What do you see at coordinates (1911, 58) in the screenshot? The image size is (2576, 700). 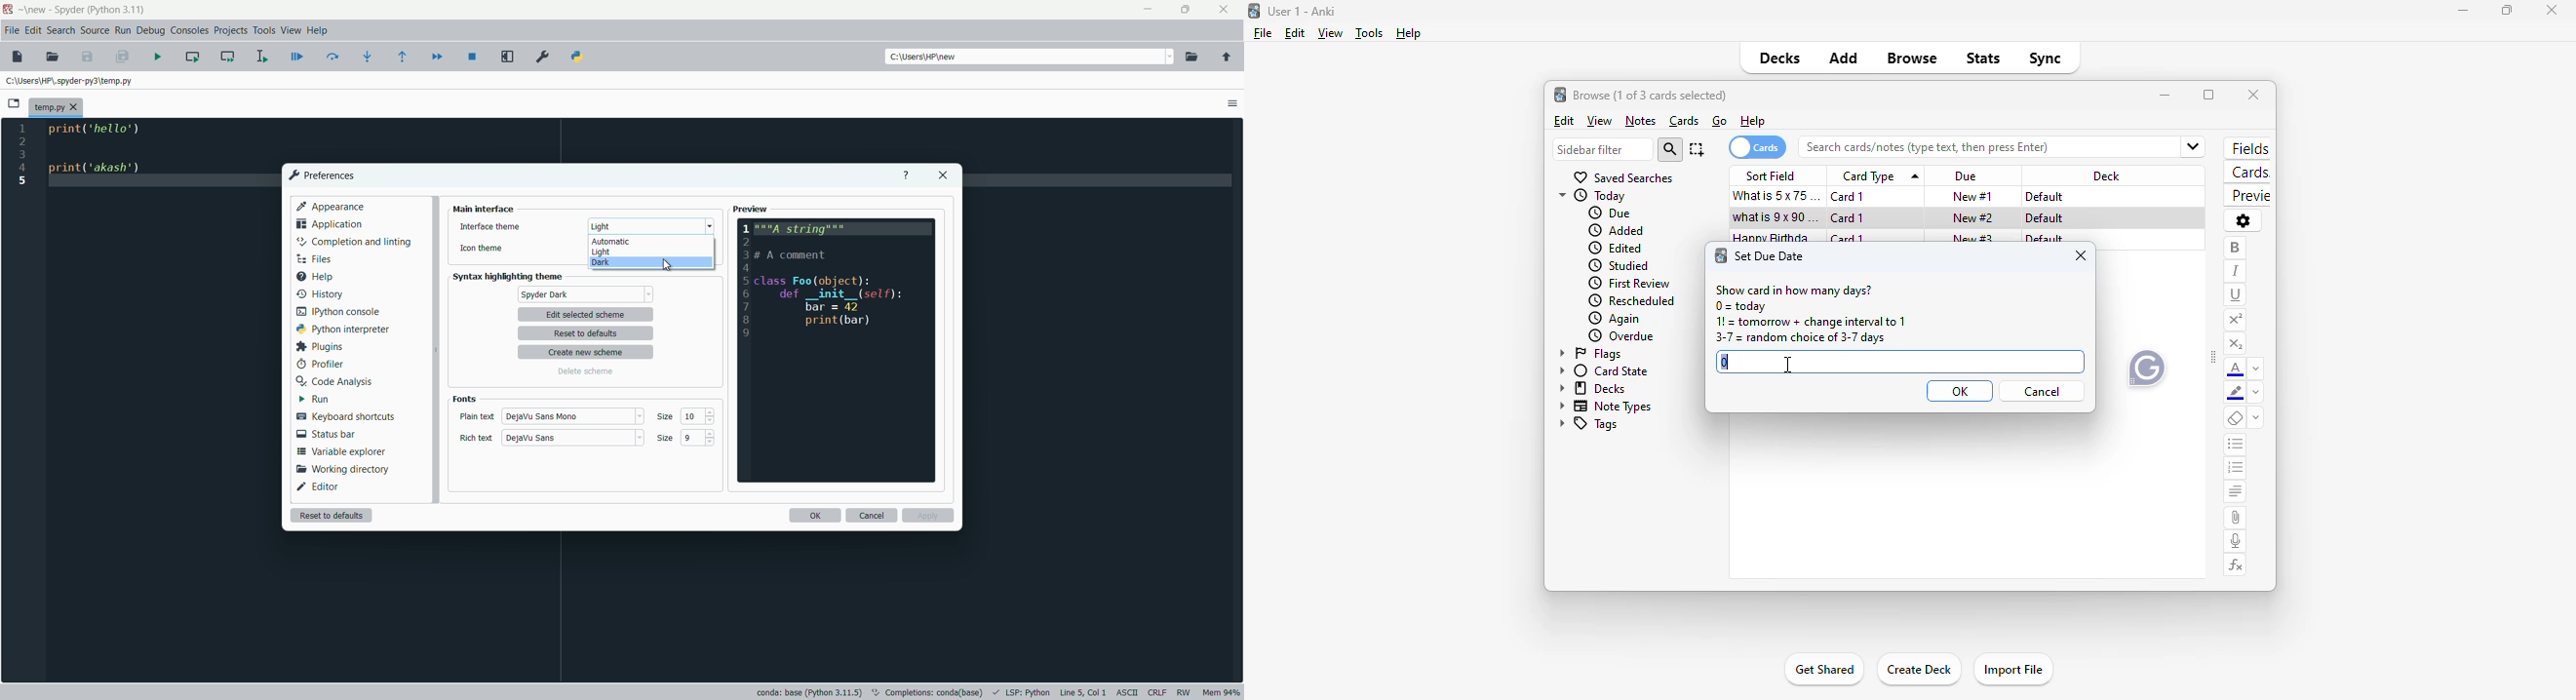 I see `browse` at bounding box center [1911, 58].